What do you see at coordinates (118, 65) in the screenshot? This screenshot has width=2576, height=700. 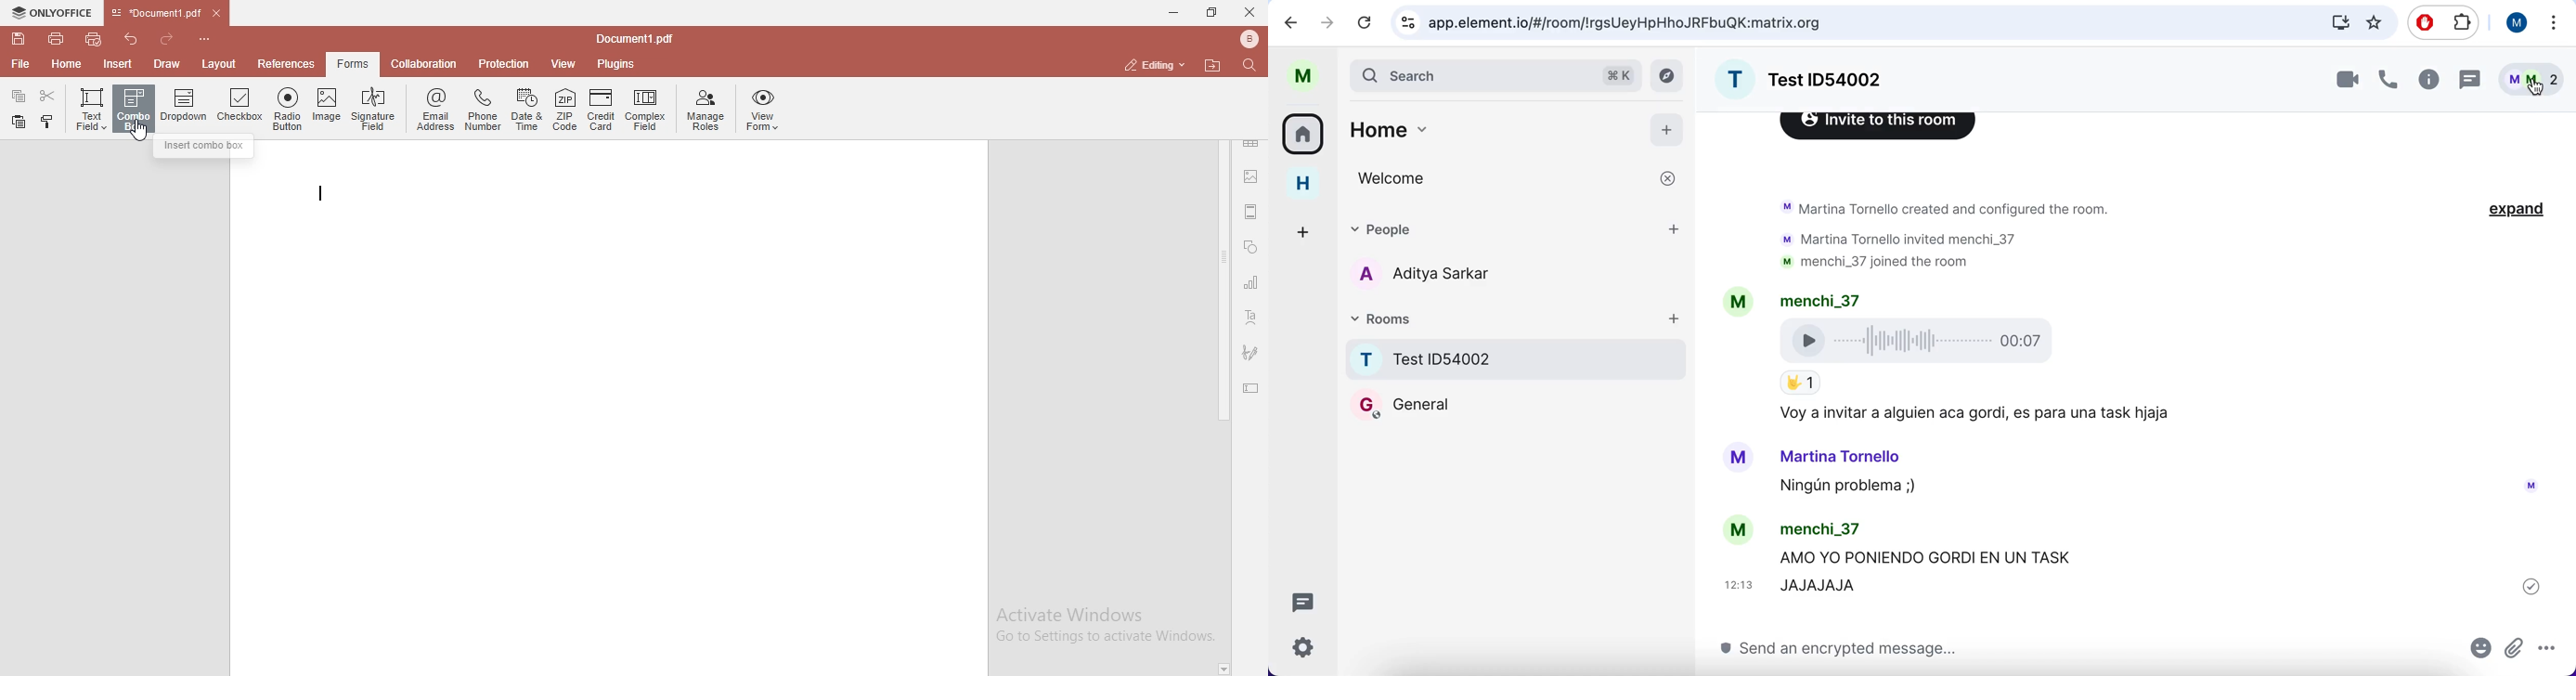 I see `Insert` at bounding box center [118, 65].